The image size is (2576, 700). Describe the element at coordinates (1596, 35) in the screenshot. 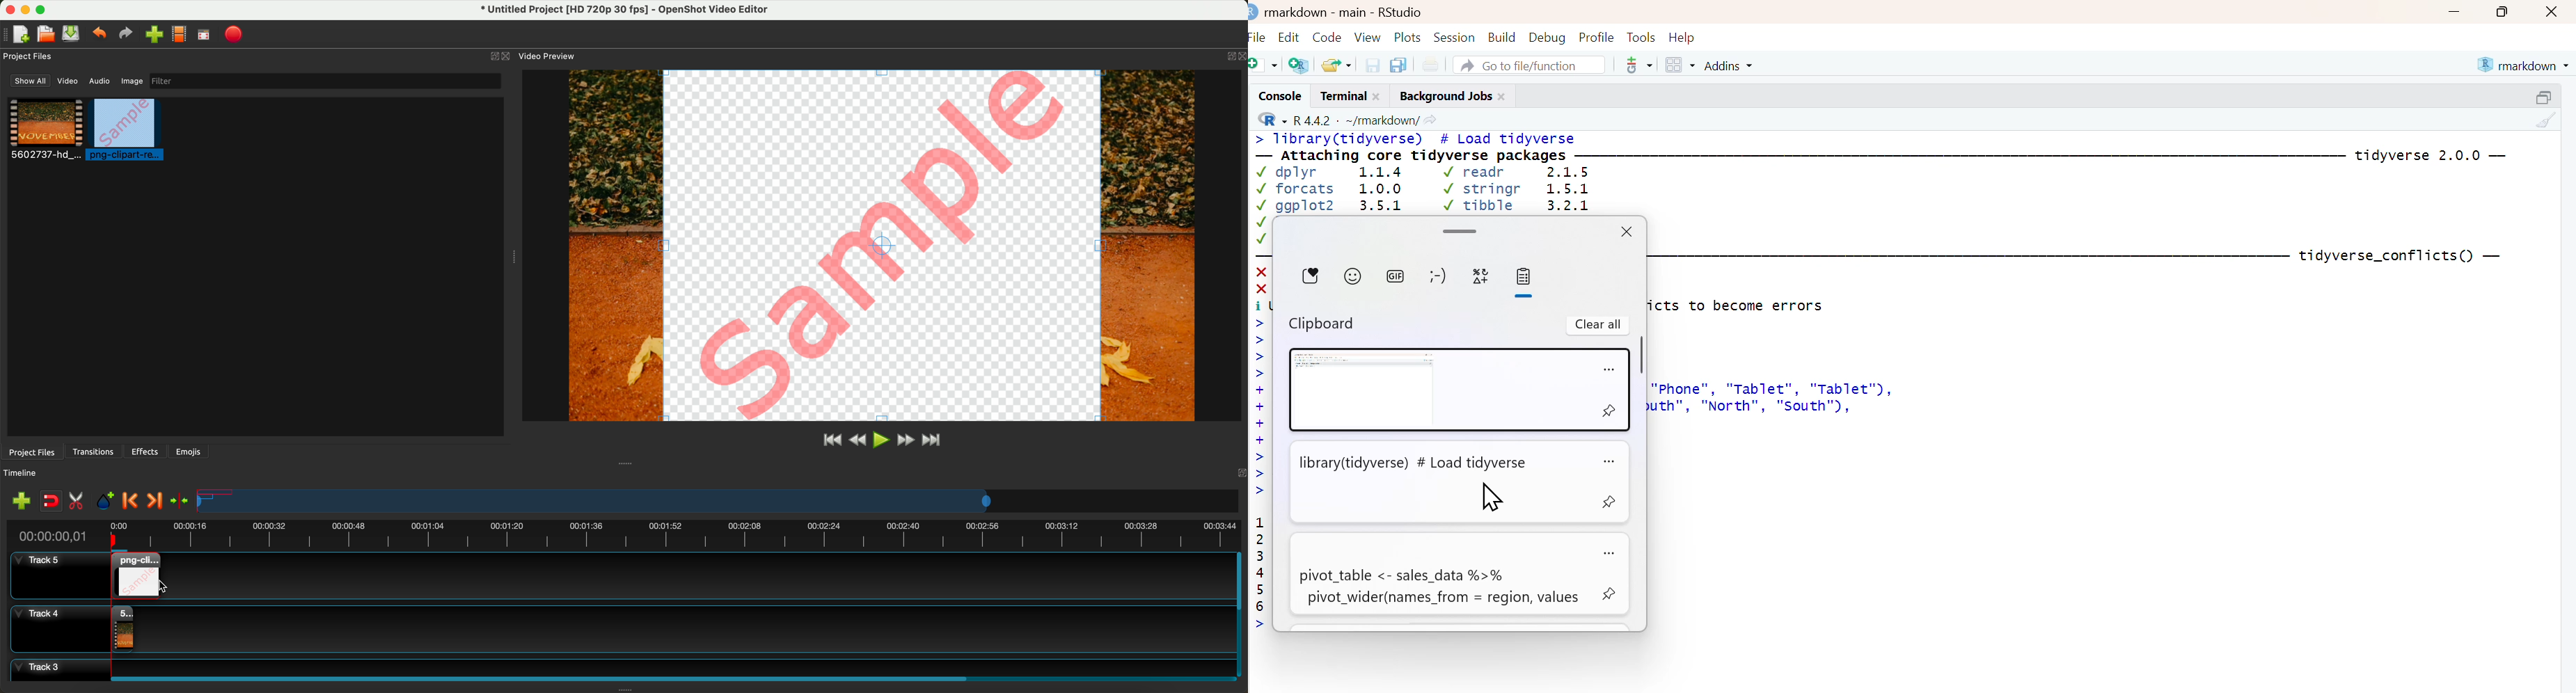

I see `Profile` at that location.